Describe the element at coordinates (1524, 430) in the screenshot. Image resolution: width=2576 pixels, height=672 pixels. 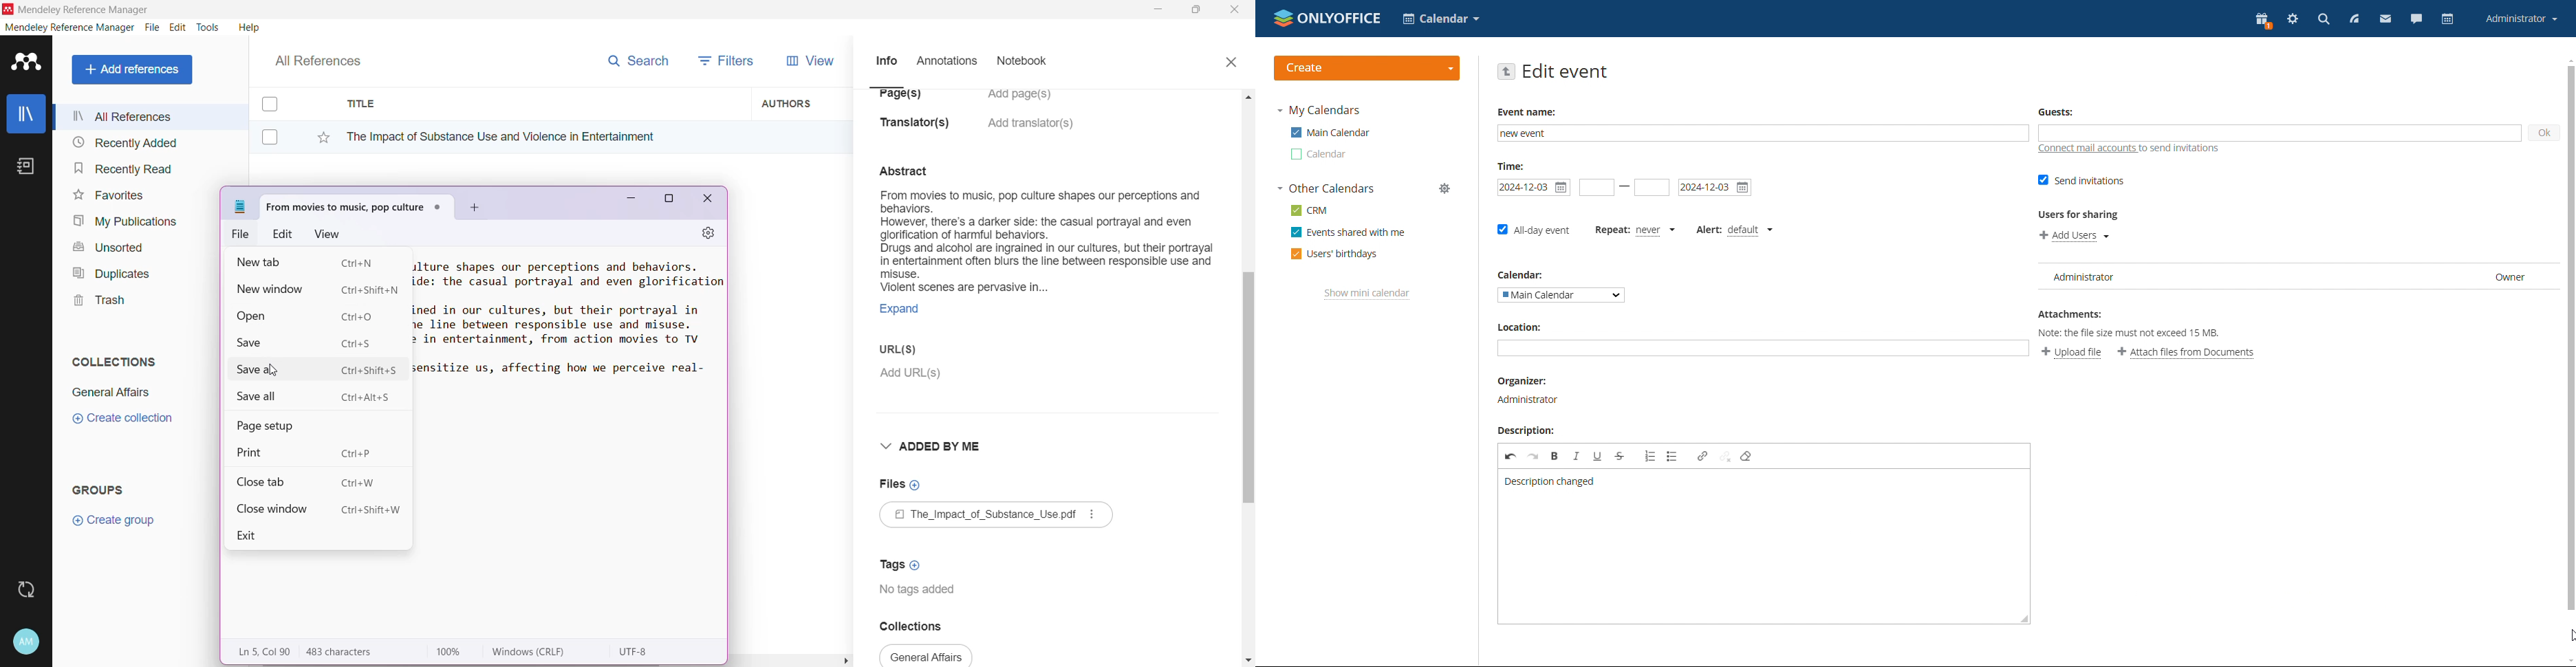
I see `Description:` at that location.